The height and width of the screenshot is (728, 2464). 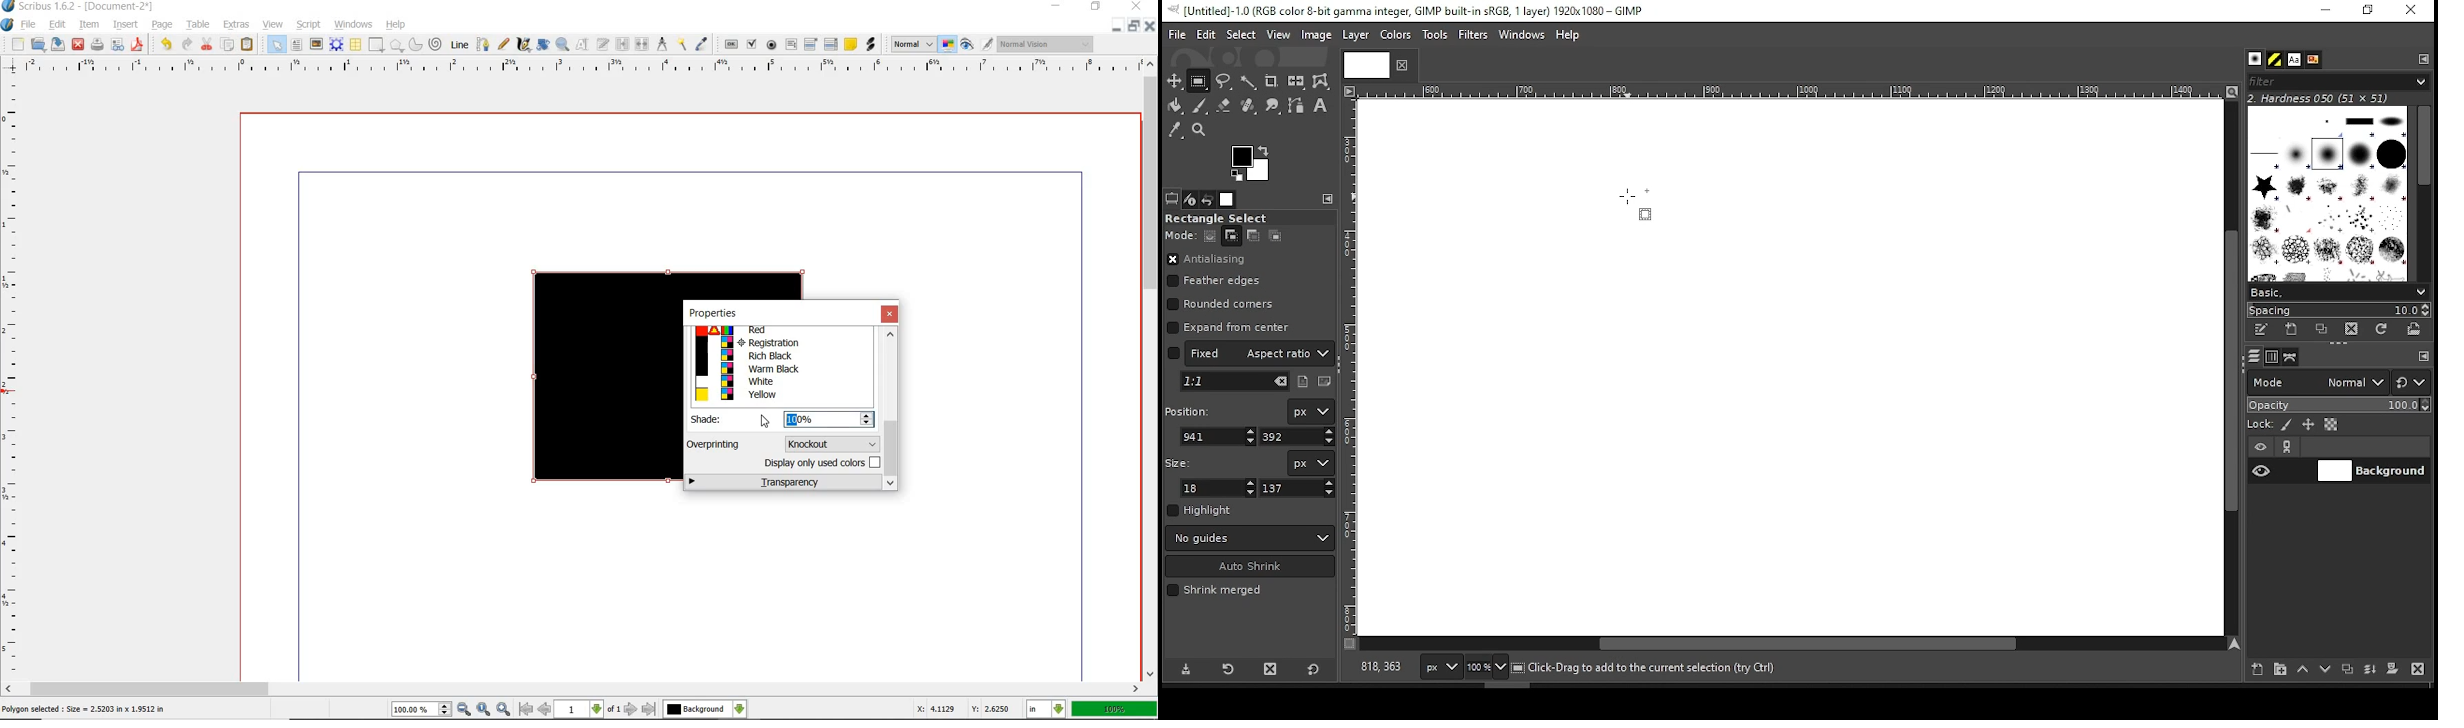 I want to click on select, so click(x=1240, y=33).